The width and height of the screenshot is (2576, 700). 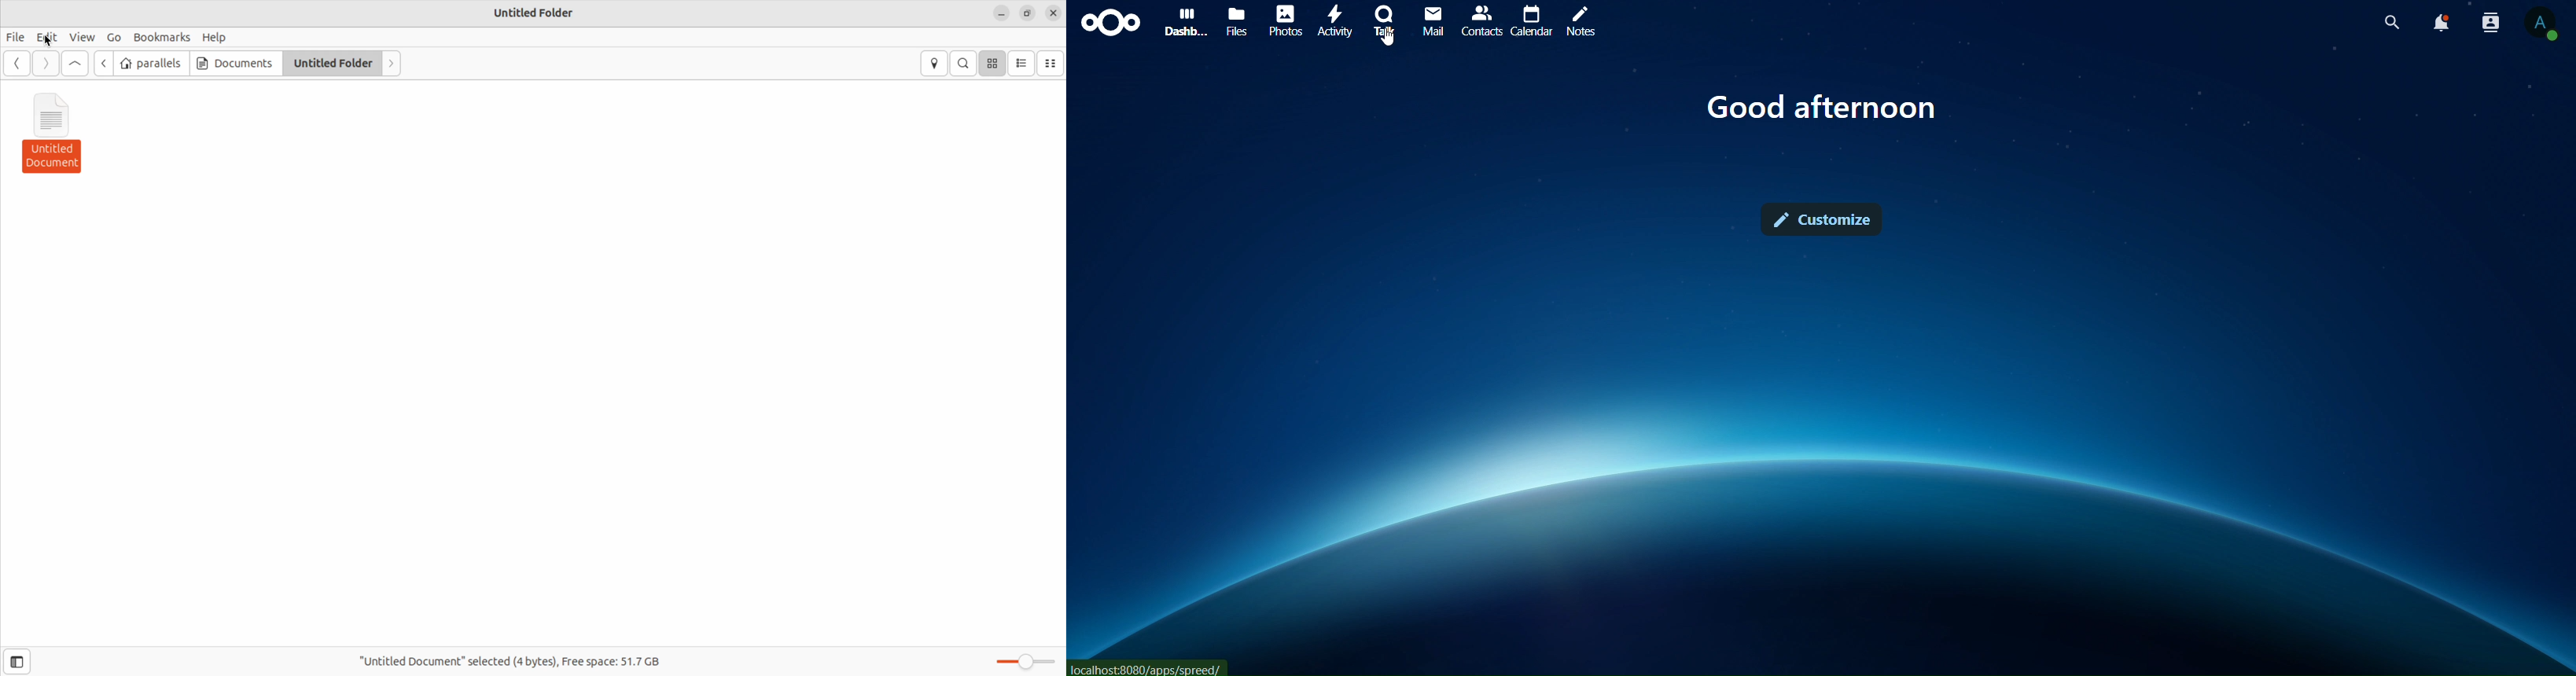 What do you see at coordinates (519, 658) in the screenshot?
I see `"Untitled Document” selected (4 bytes), Free space: 51.7 GB` at bounding box center [519, 658].